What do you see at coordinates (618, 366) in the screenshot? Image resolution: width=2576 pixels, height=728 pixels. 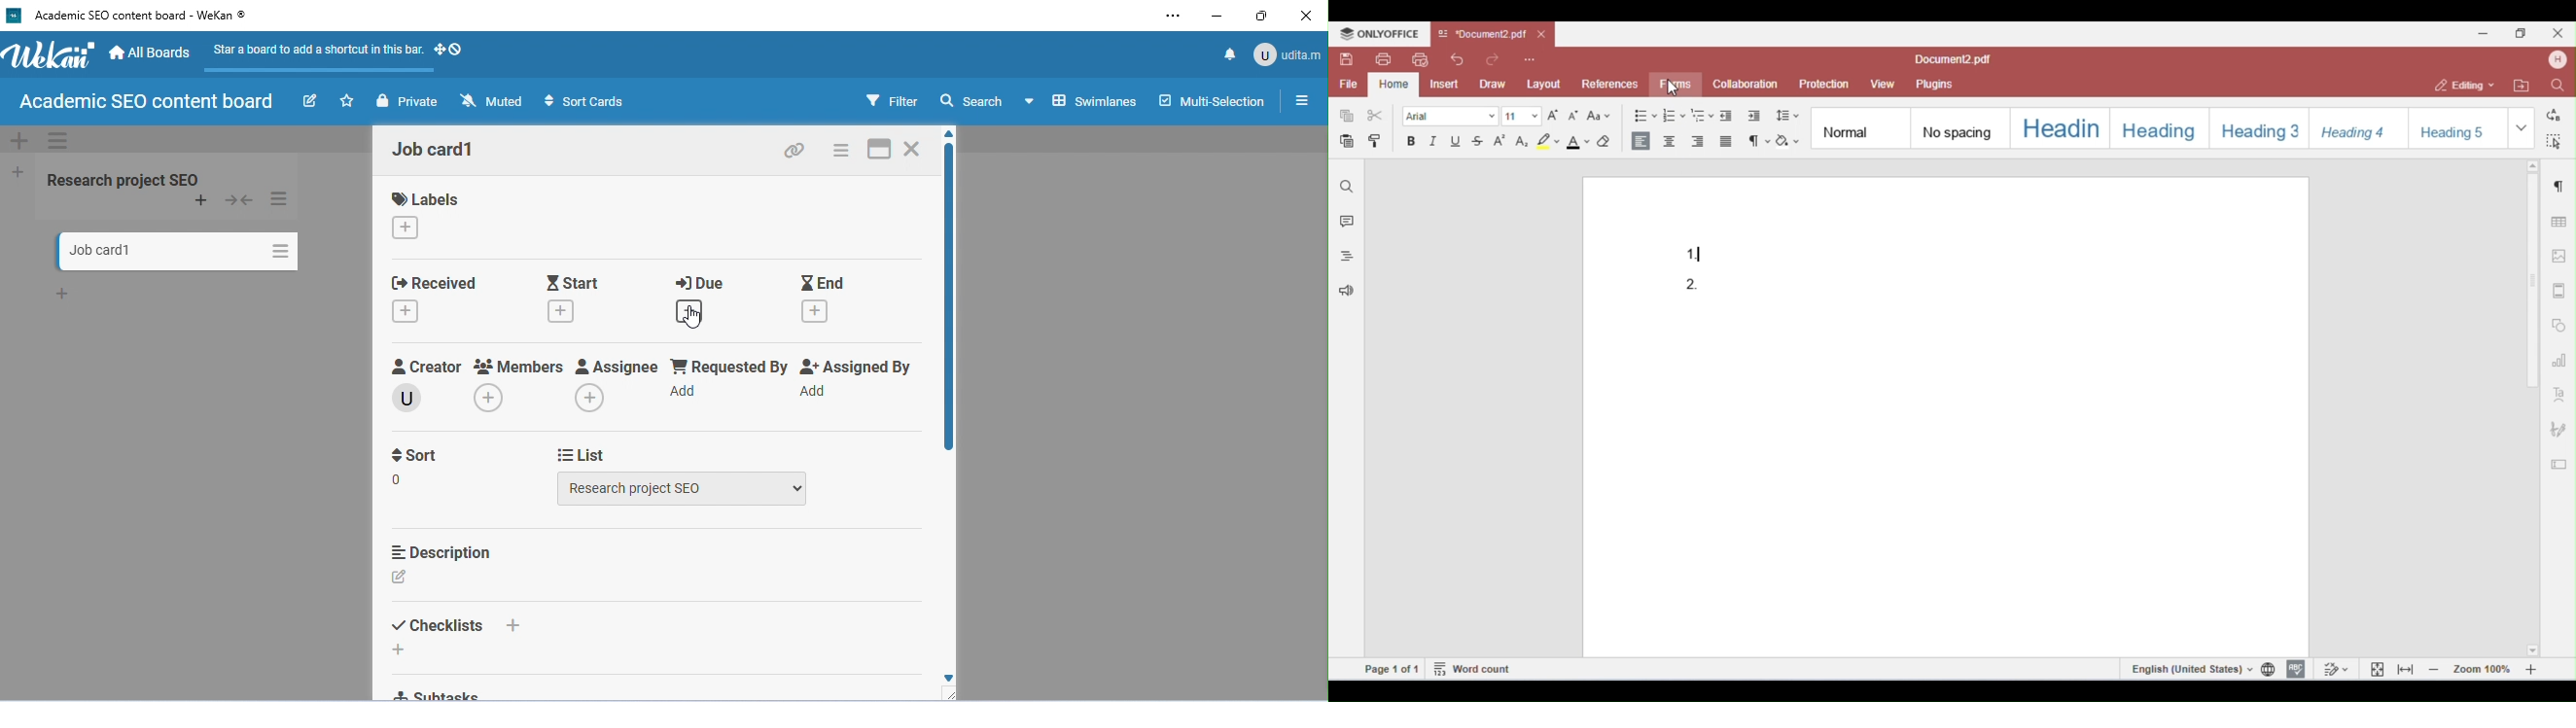 I see `assignee` at bounding box center [618, 366].